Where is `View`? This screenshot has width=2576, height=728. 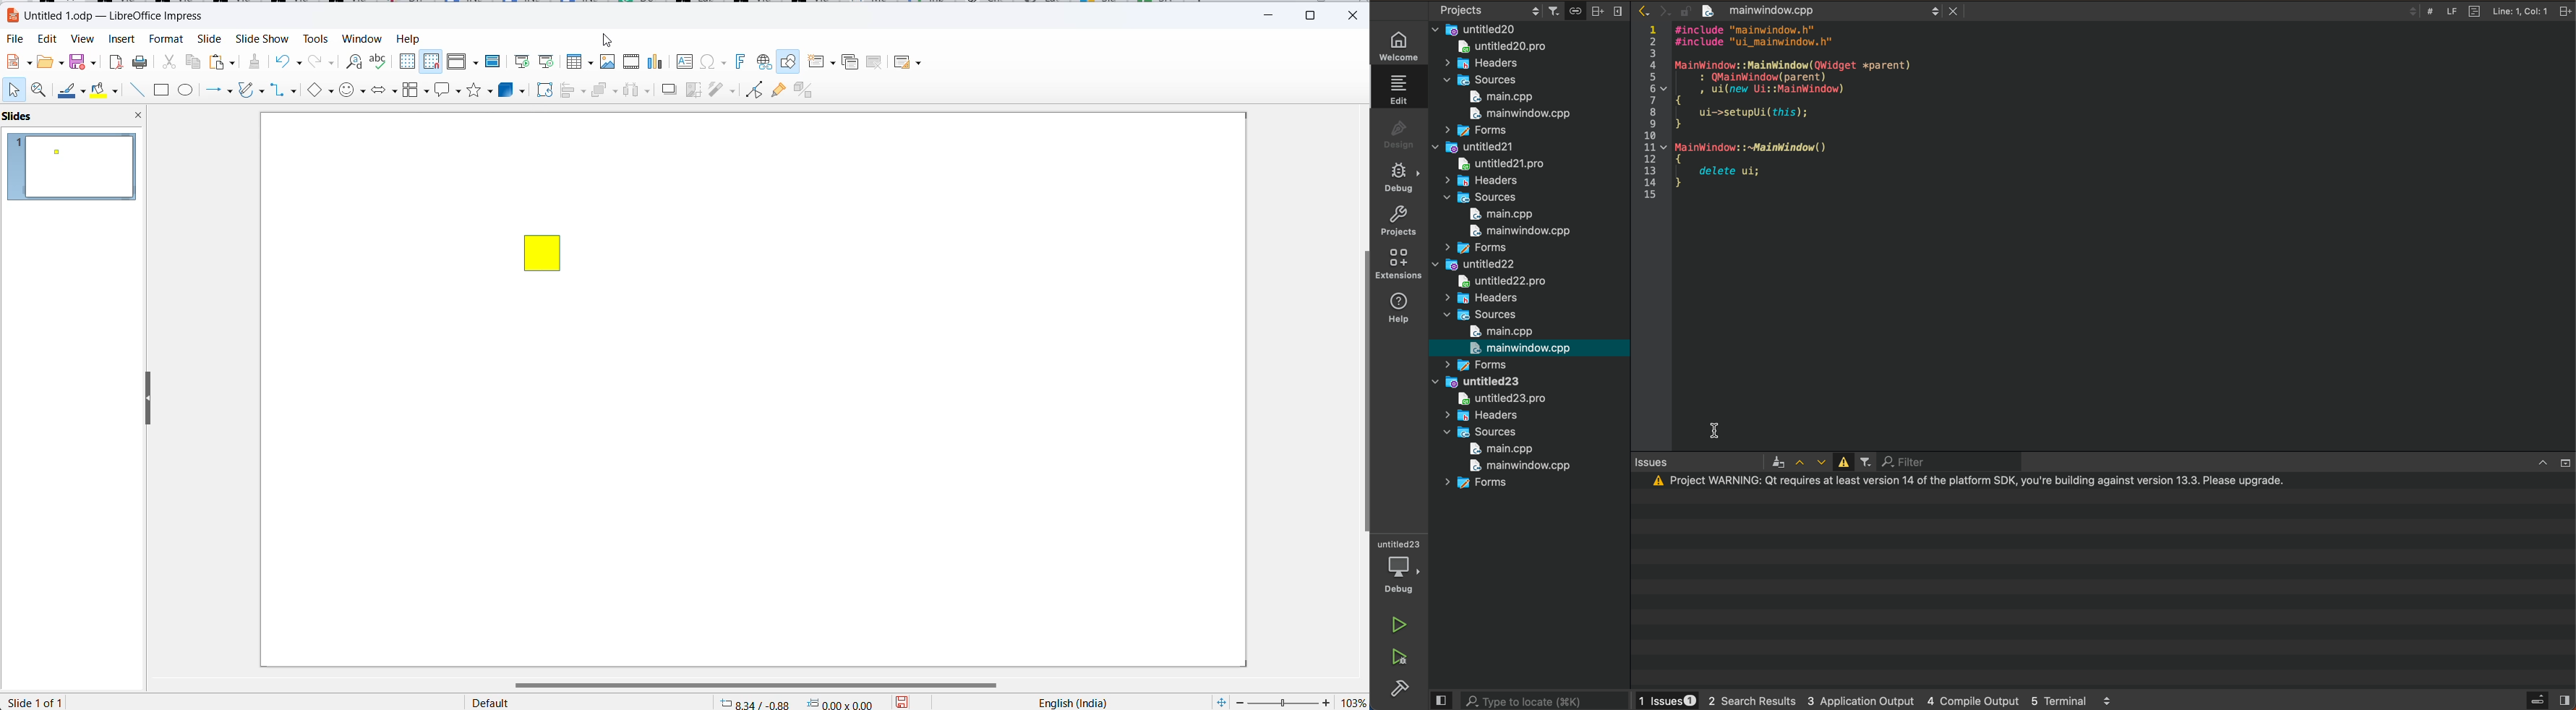
View is located at coordinates (82, 40).